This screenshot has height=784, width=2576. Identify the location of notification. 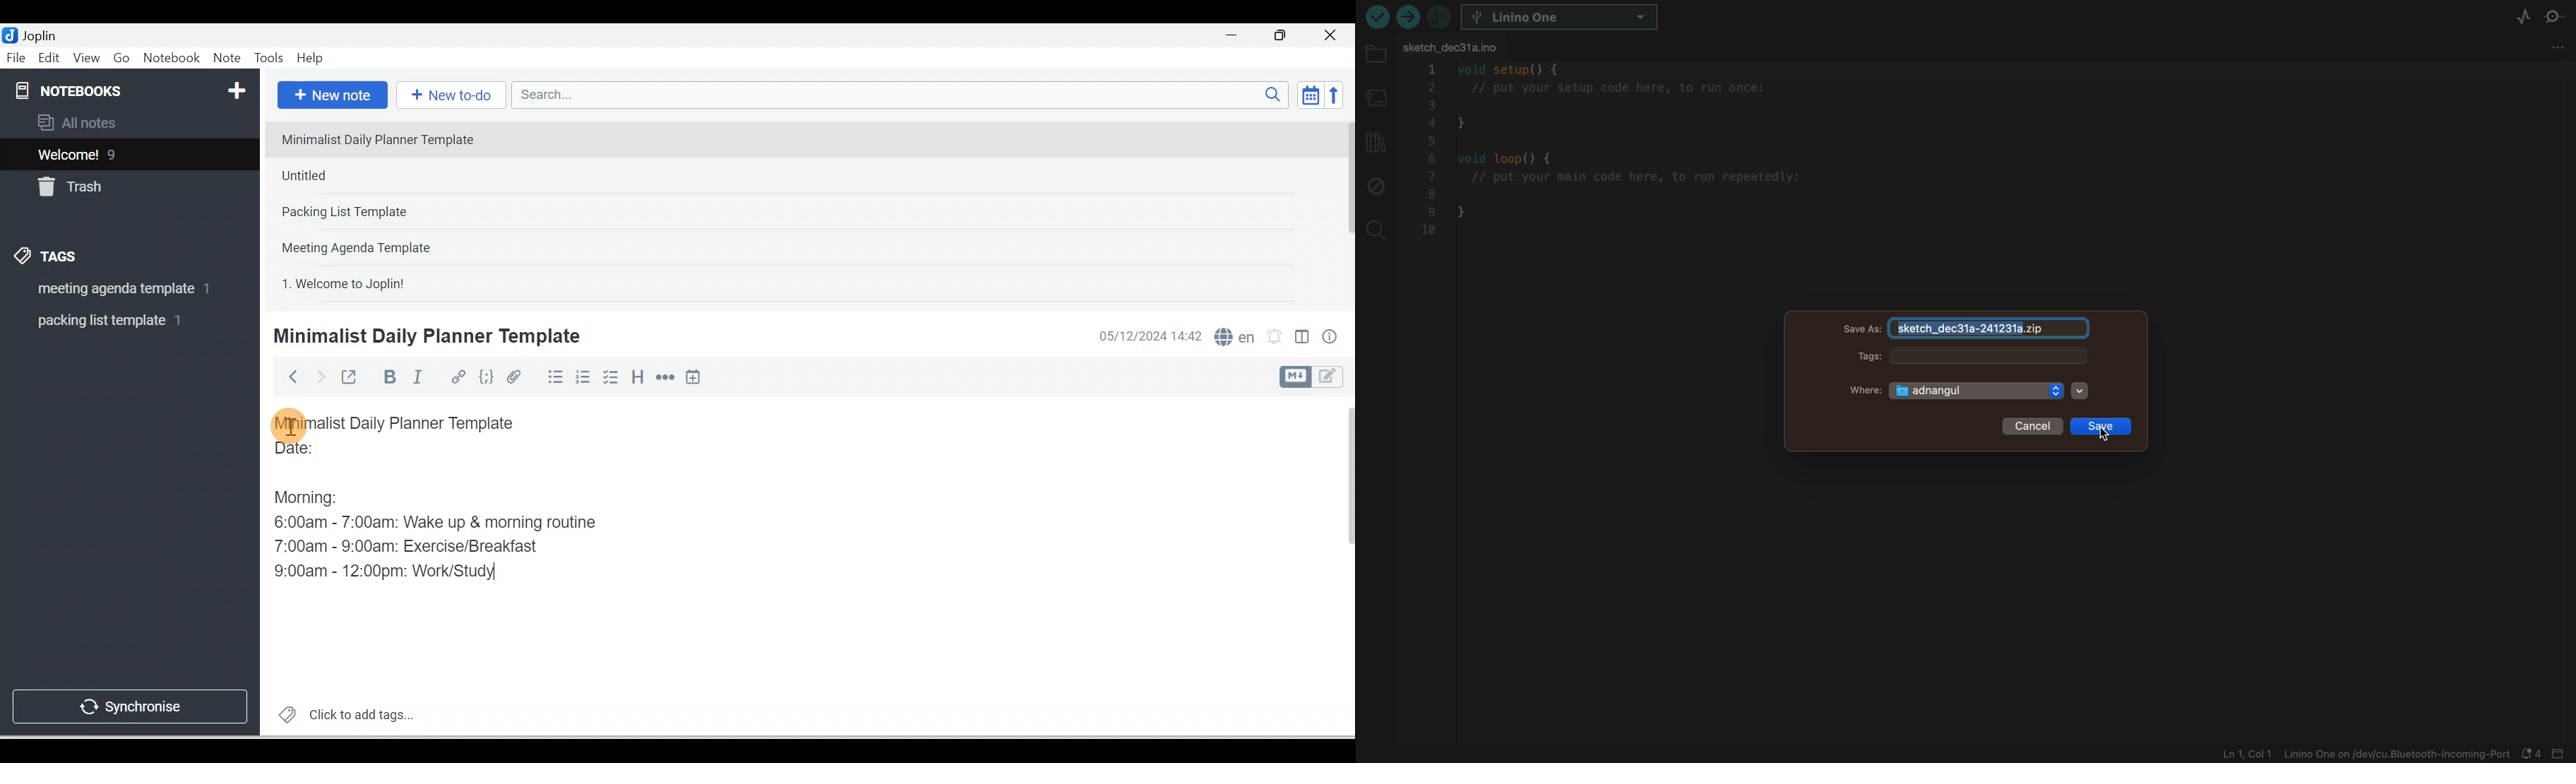
(2530, 755).